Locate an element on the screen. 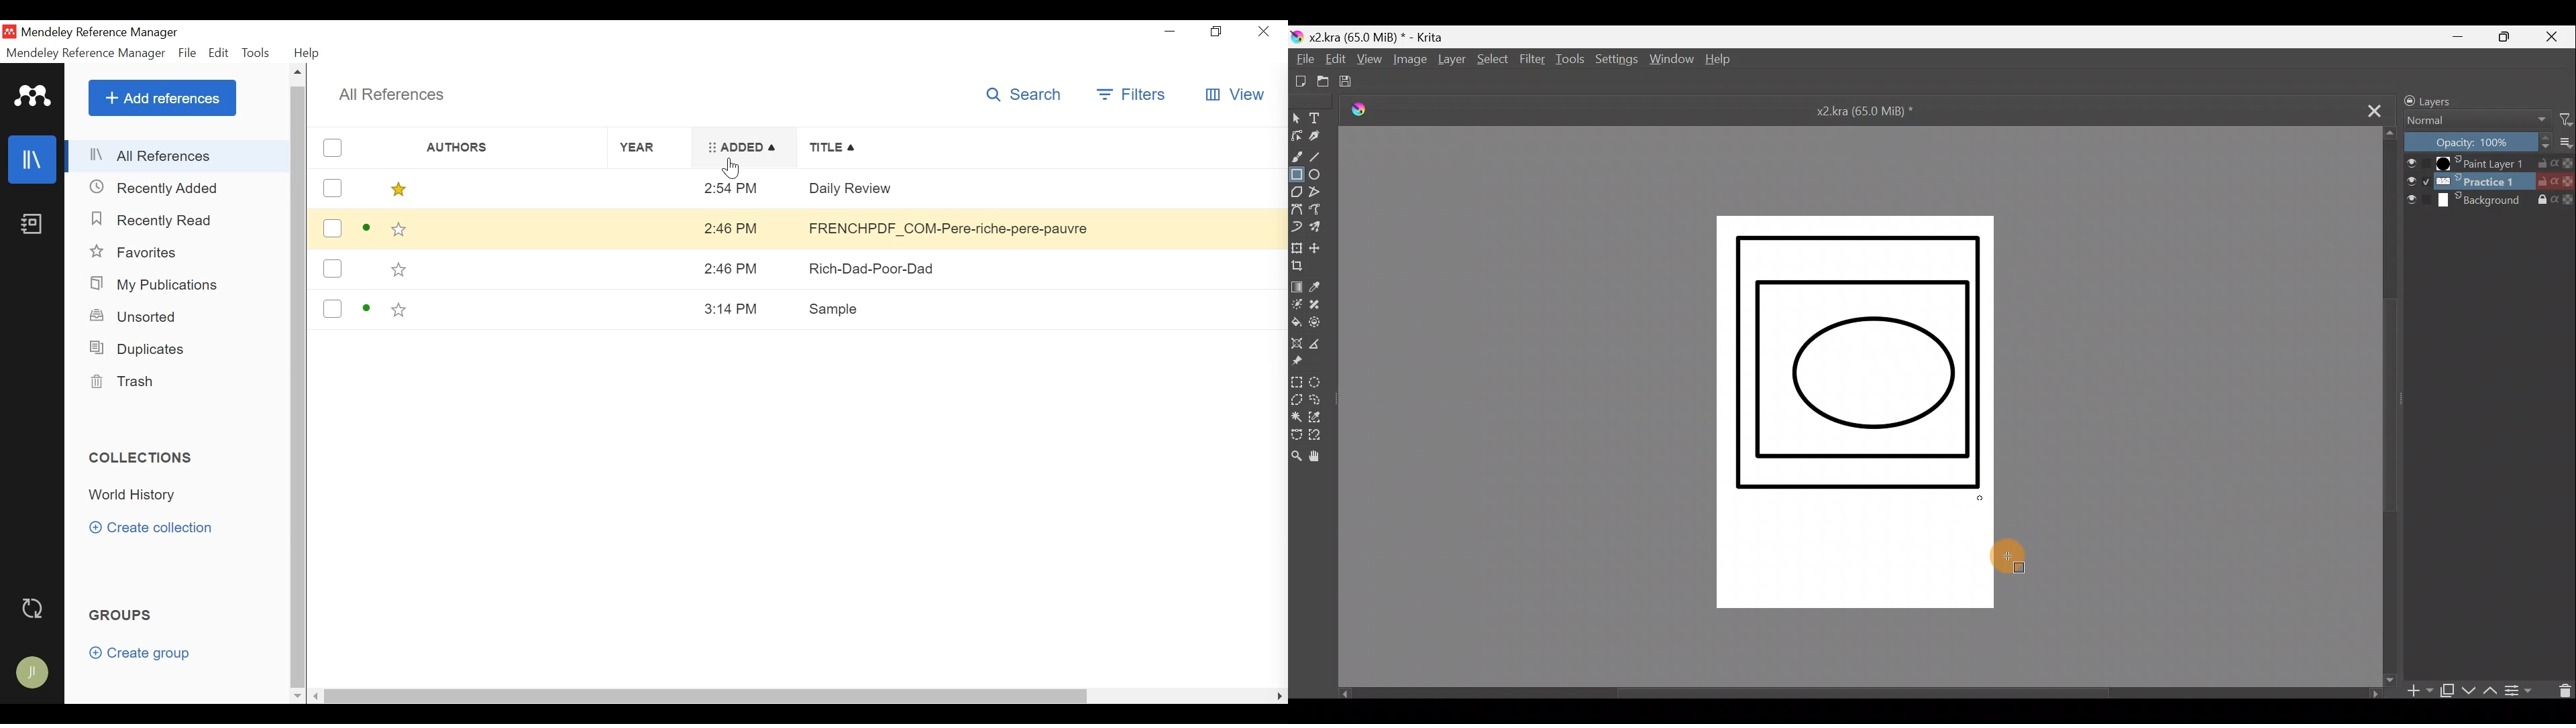 This screenshot has height=728, width=2576. Scroll bar is located at coordinates (1866, 692).